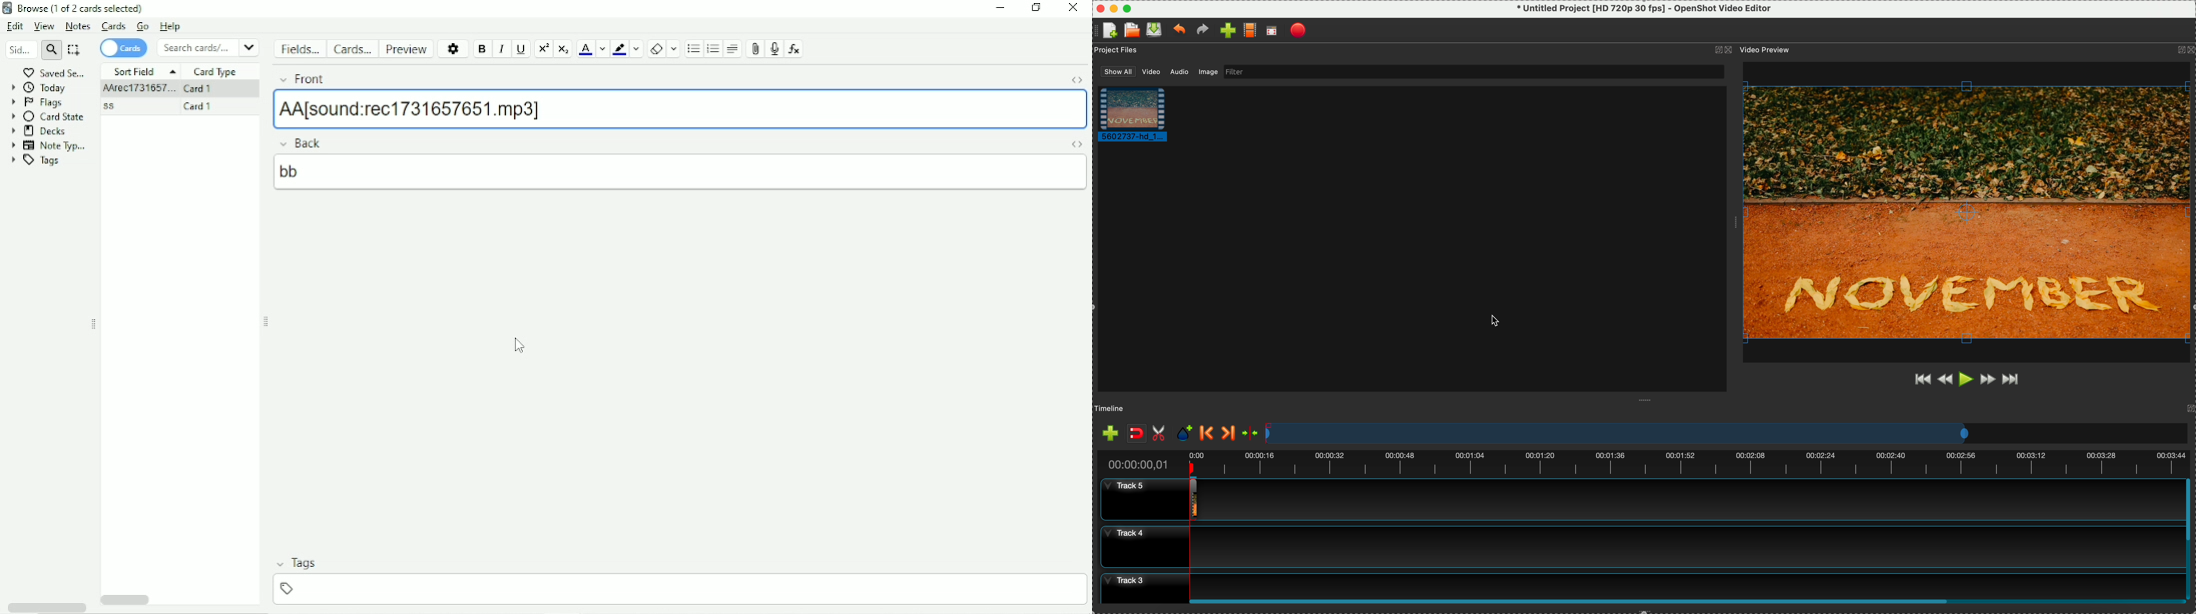  Describe the element at coordinates (670, 172) in the screenshot. I see `bb` at that location.